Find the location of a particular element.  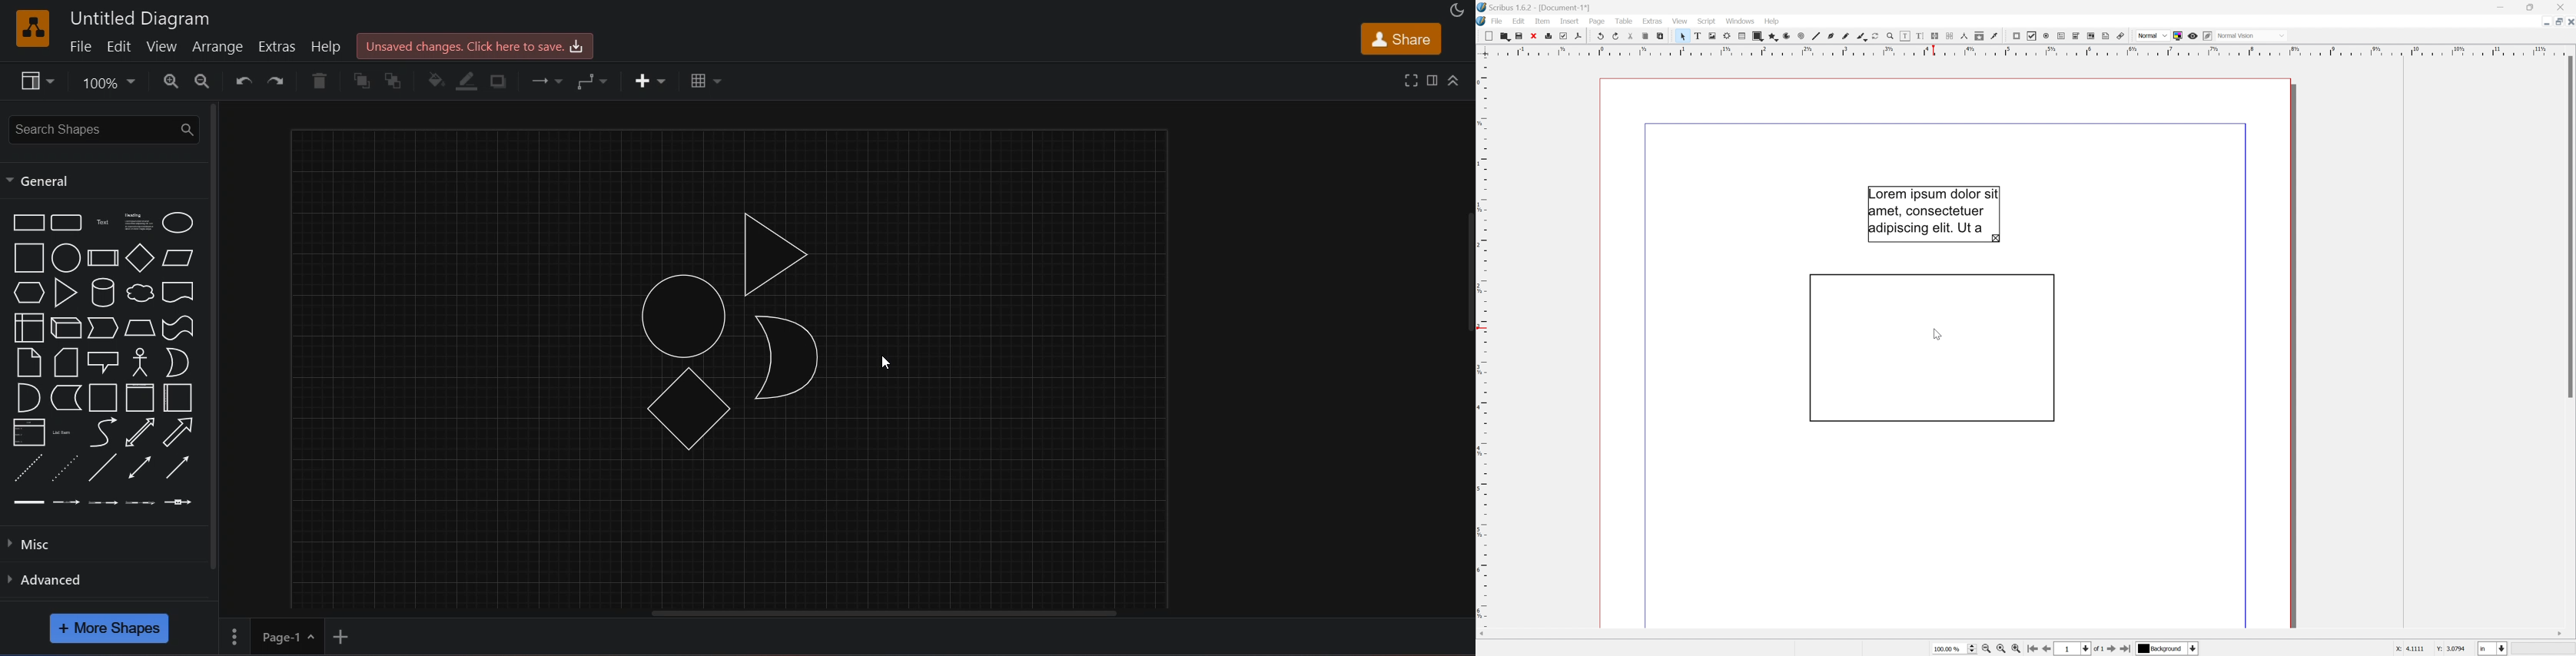

Freehand line is located at coordinates (1845, 37).